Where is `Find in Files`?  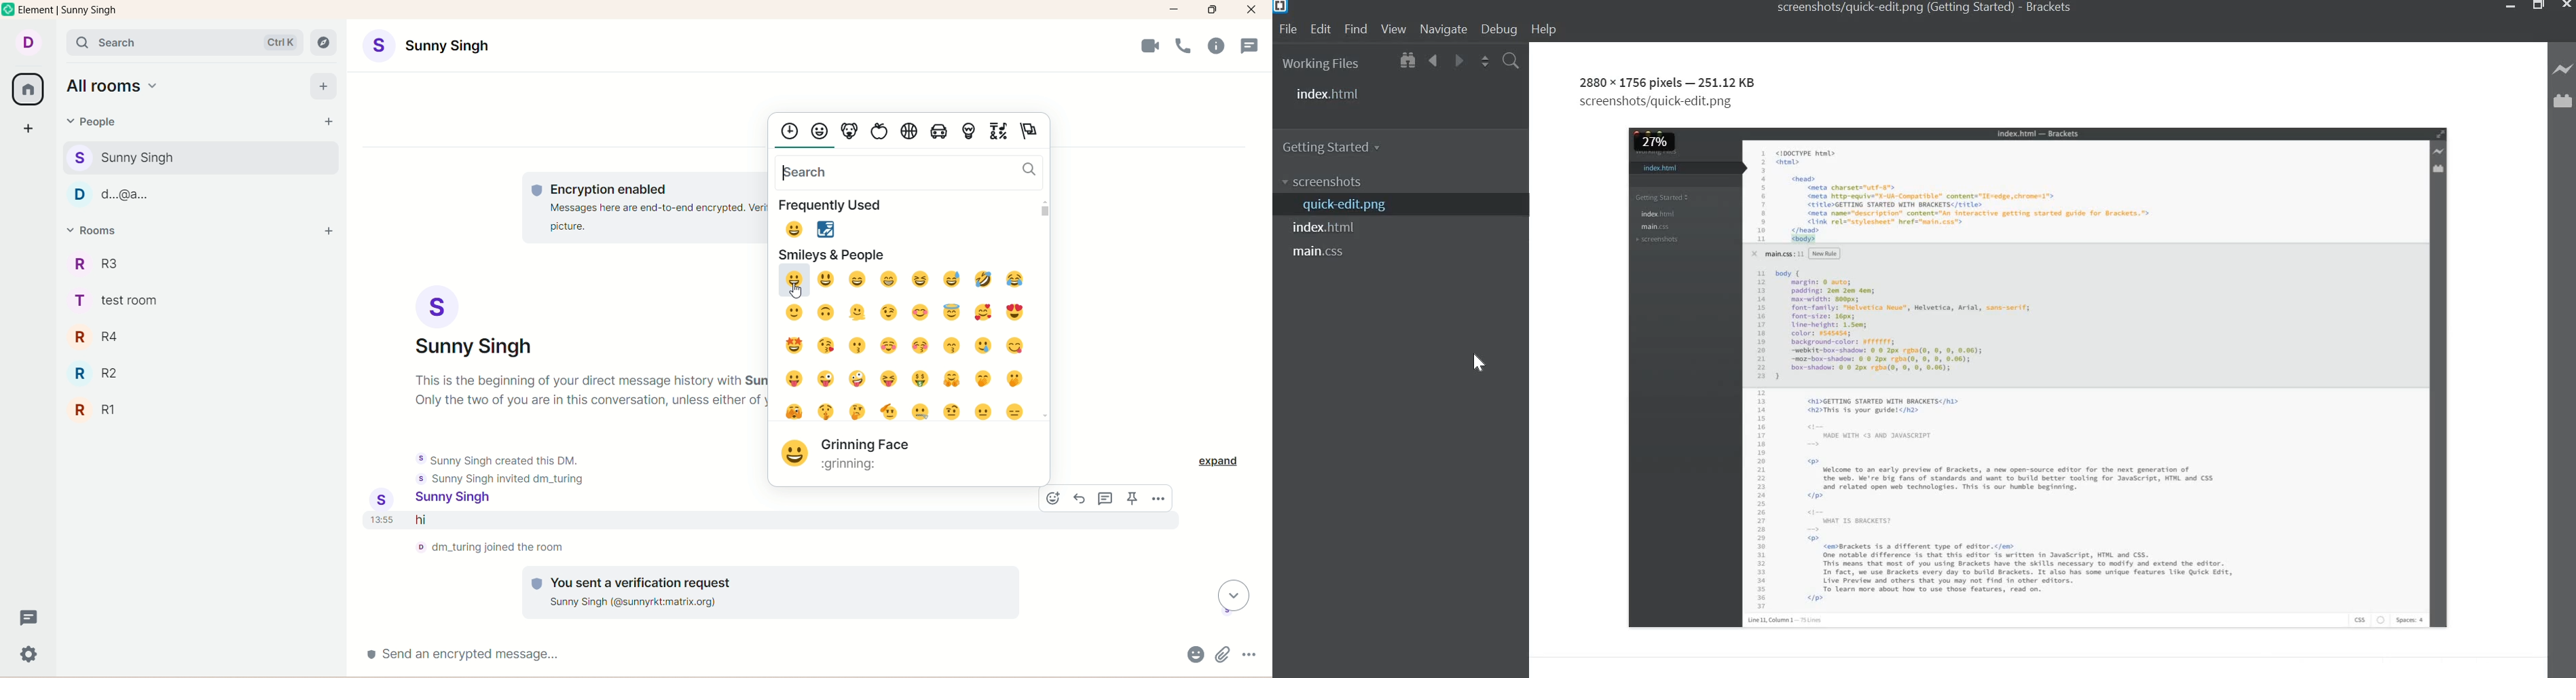 Find in Files is located at coordinates (1511, 62).